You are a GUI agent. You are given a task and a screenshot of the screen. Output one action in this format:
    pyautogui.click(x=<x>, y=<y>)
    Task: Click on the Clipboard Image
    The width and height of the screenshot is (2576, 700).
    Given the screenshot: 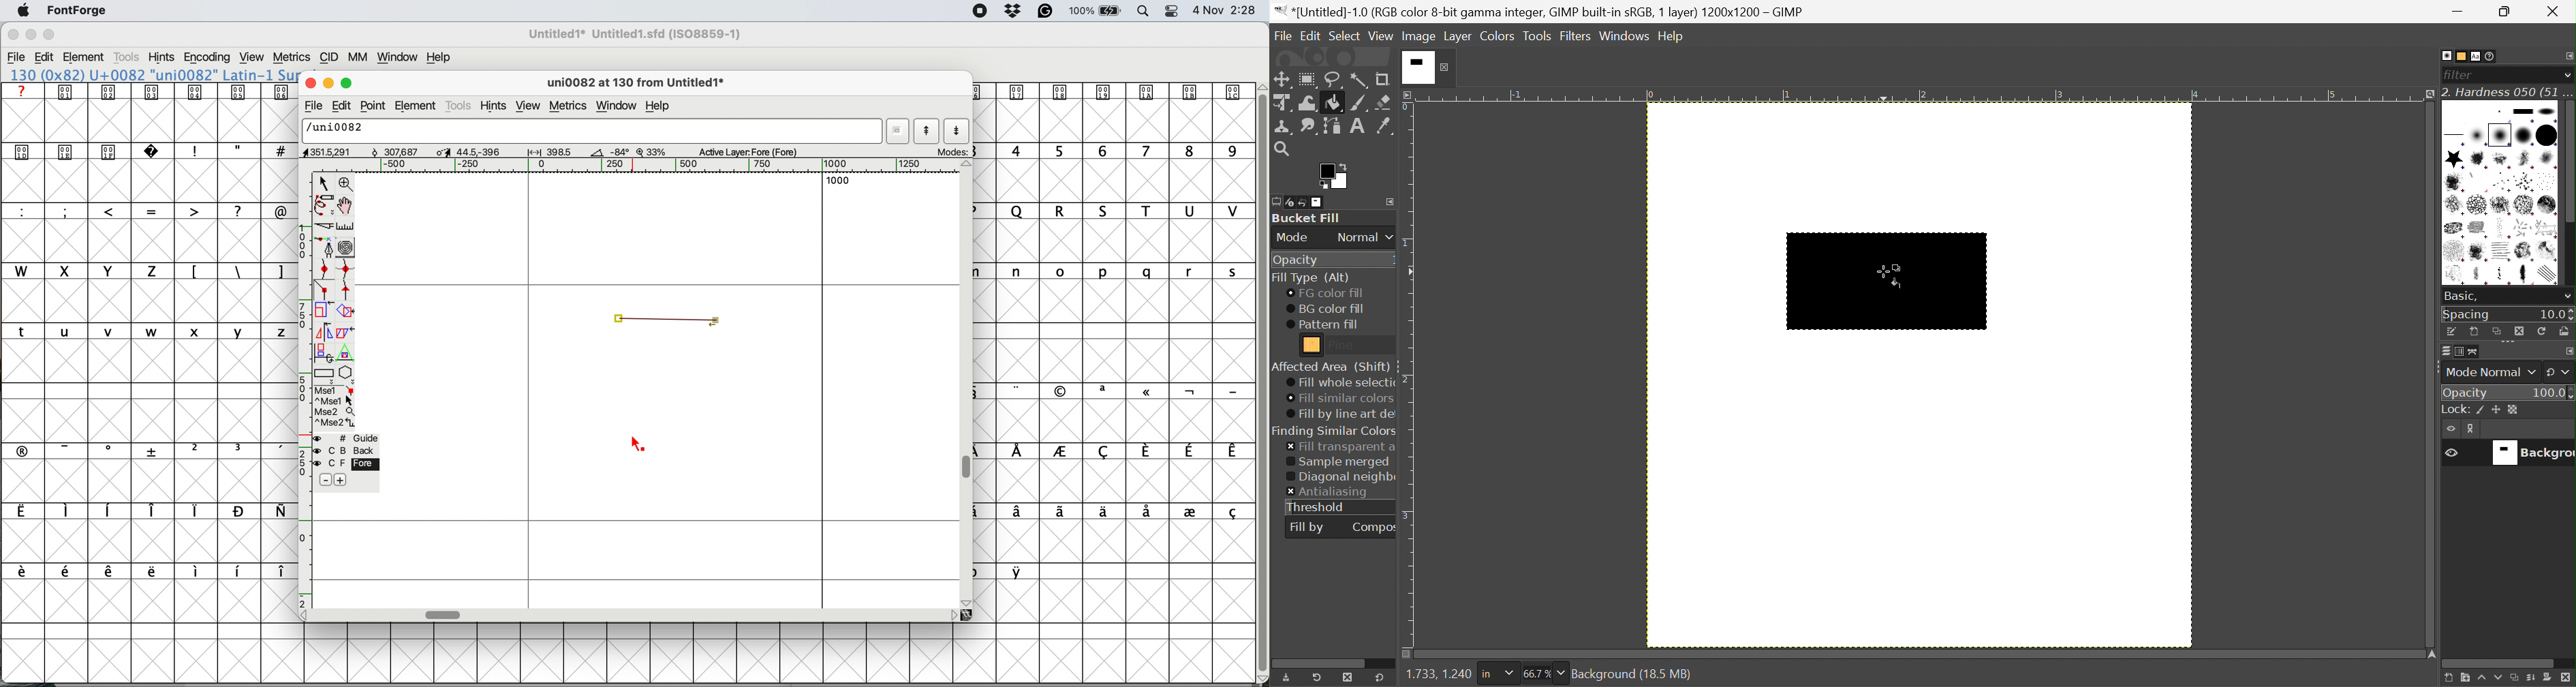 What is the action you would take?
    pyautogui.click(x=2457, y=112)
    